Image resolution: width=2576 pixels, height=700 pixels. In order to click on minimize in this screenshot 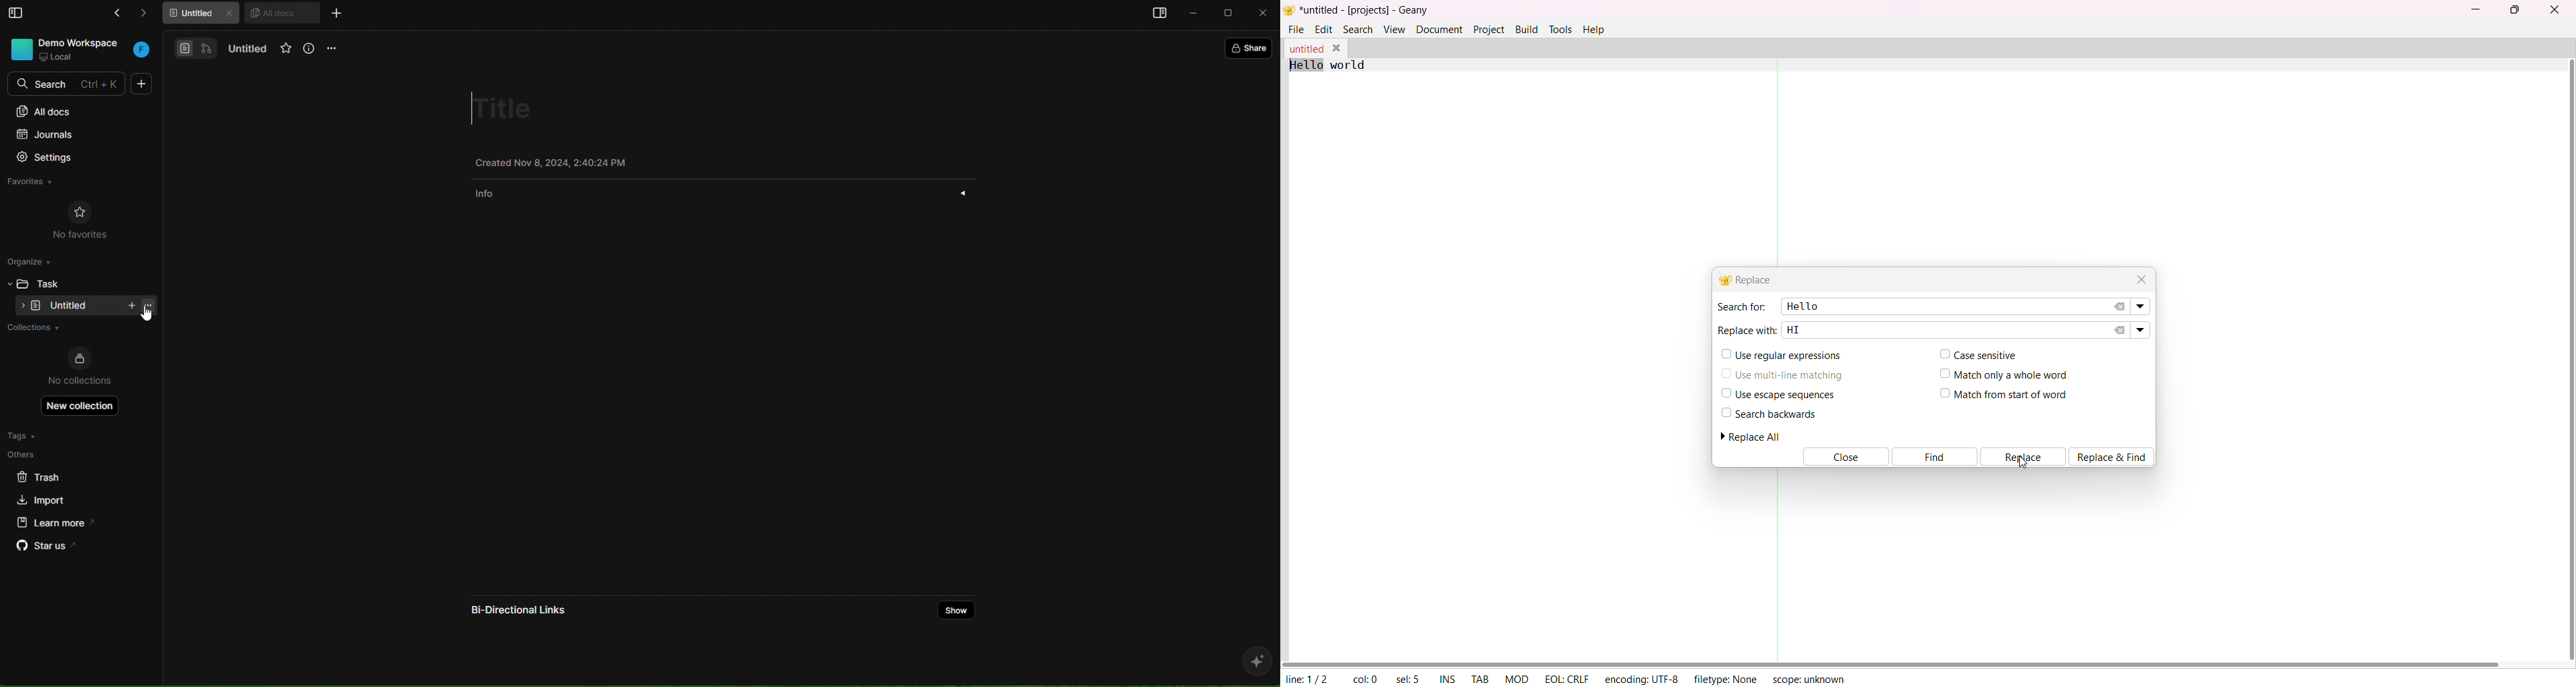, I will do `click(1195, 14)`.